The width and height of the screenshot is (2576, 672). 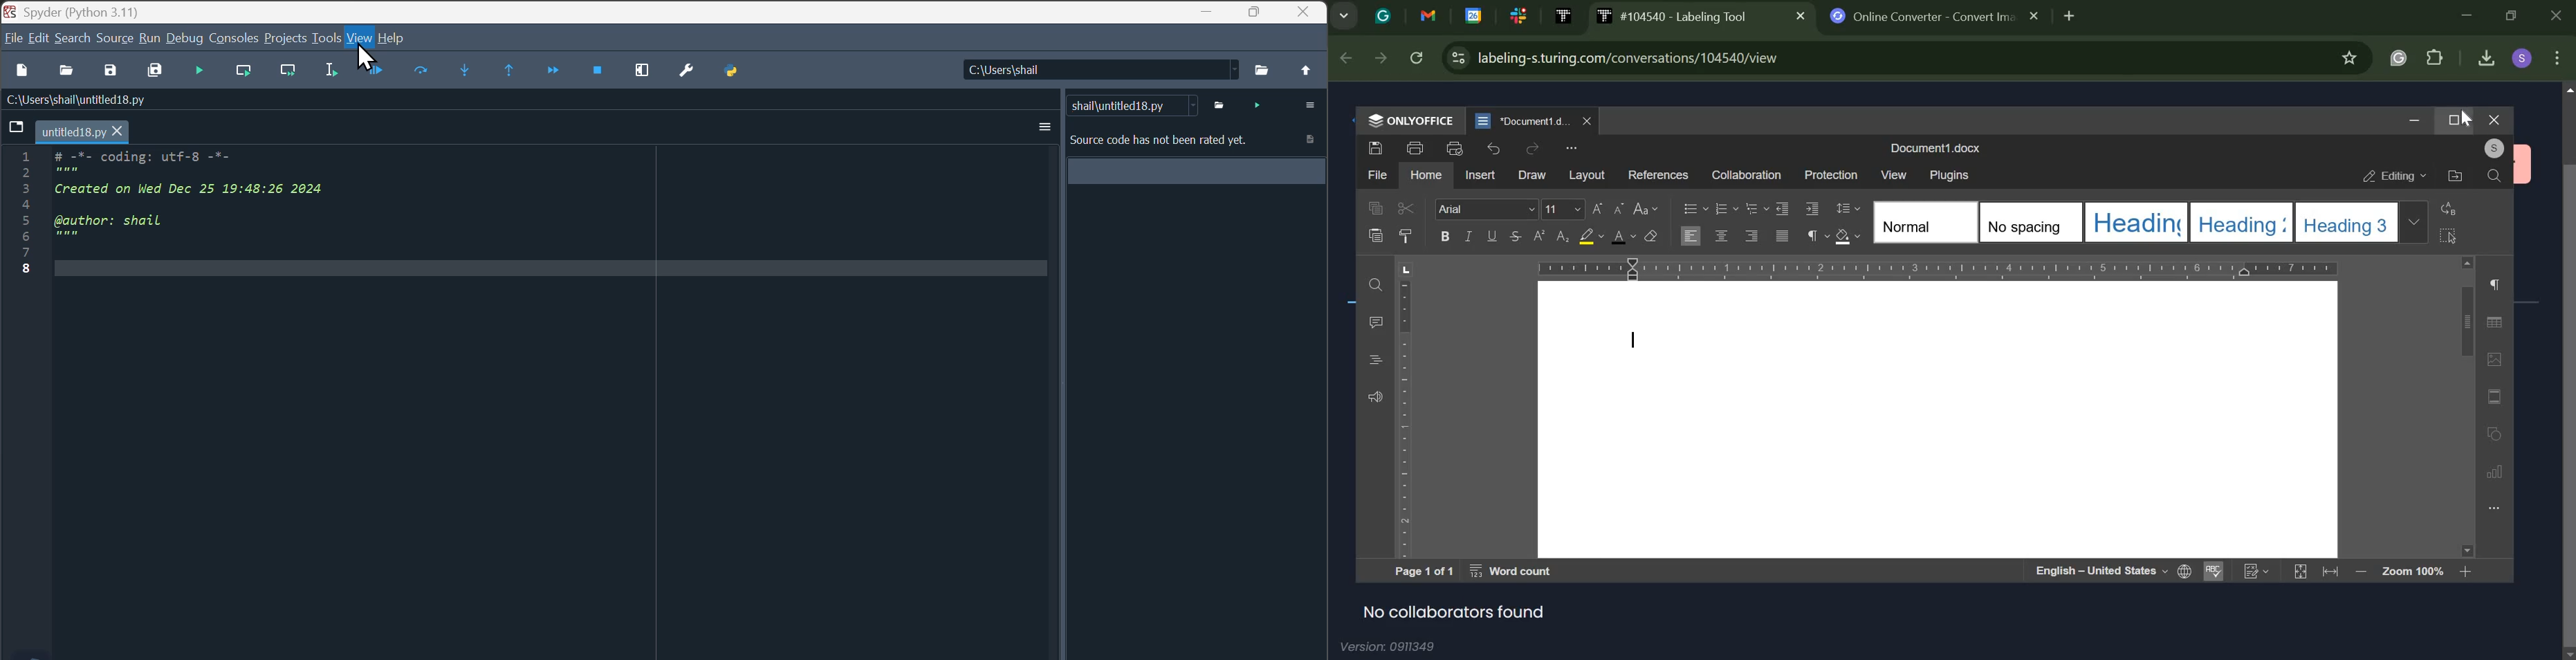 What do you see at coordinates (1428, 16) in the screenshot?
I see `logo` at bounding box center [1428, 16].